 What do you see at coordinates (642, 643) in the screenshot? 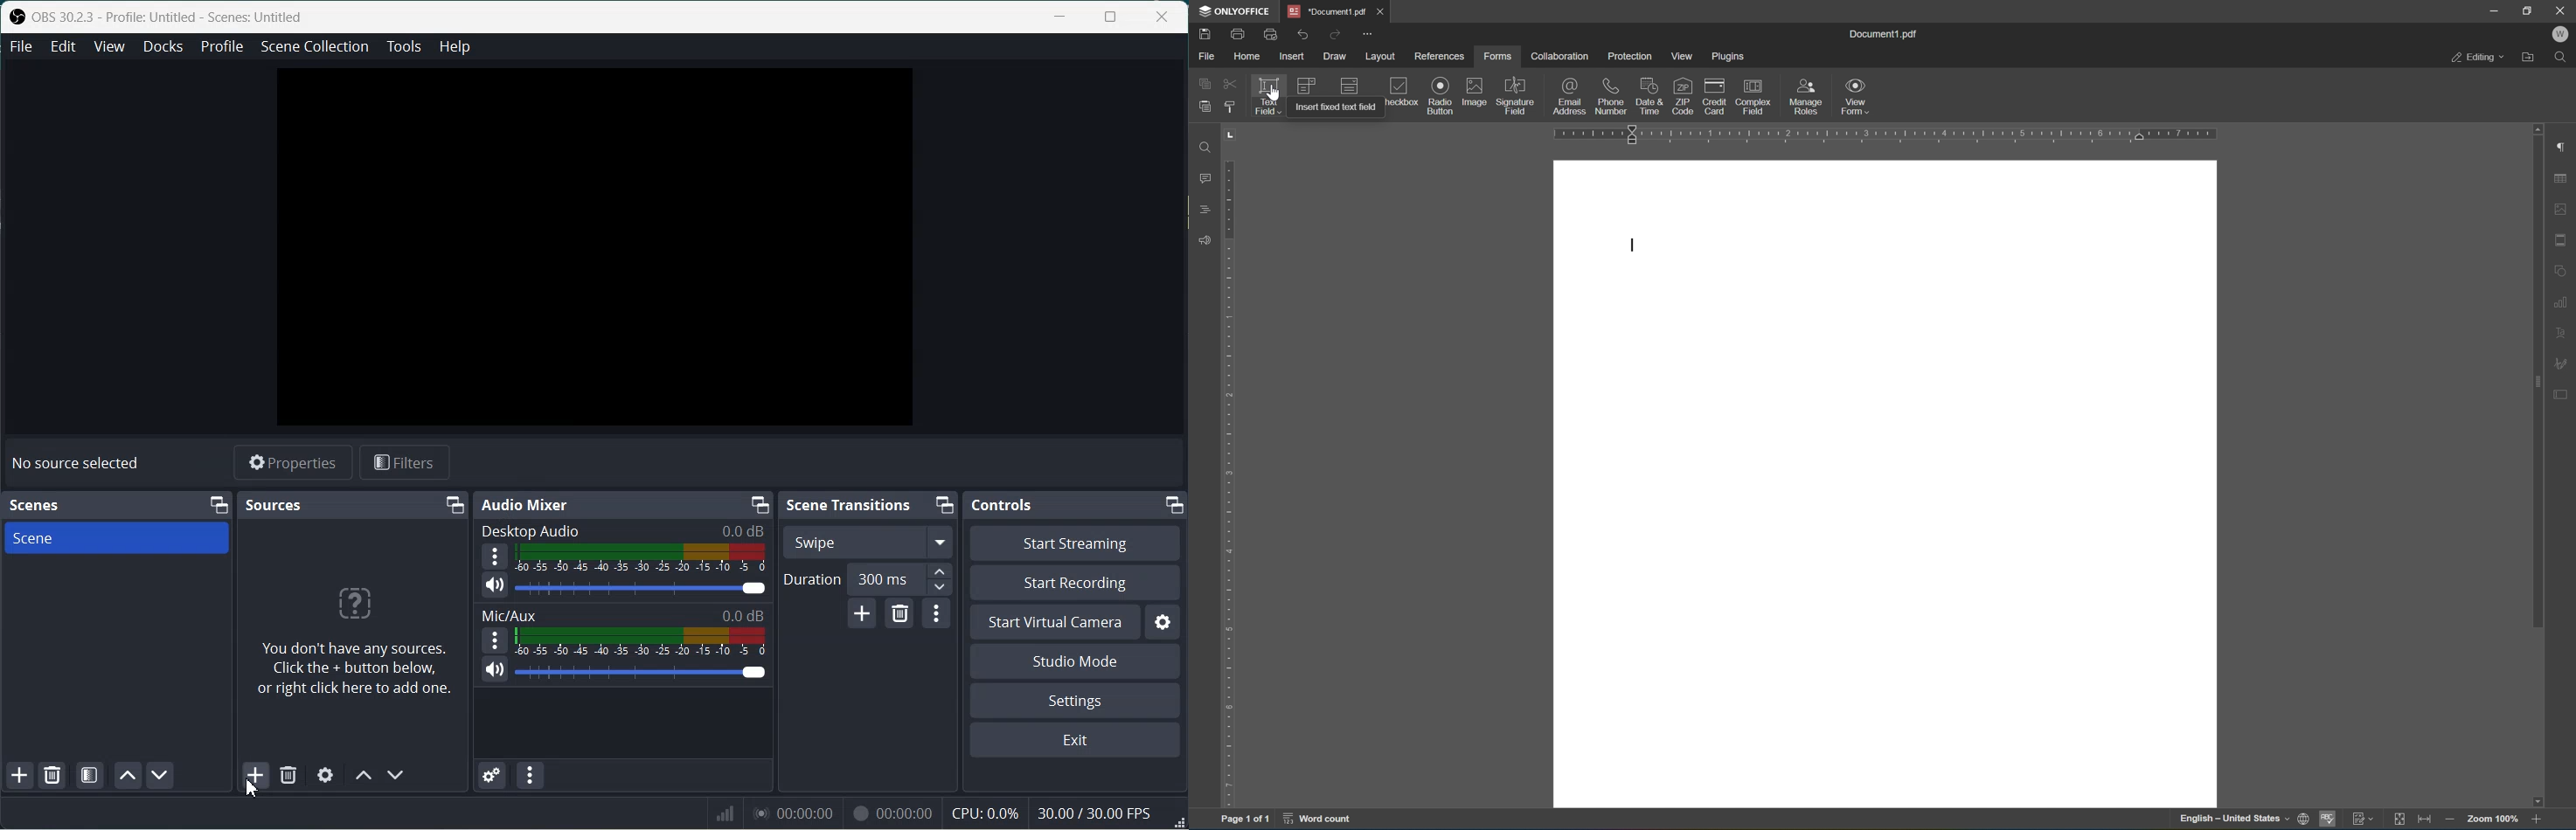
I see `Volume Indicator` at bounding box center [642, 643].